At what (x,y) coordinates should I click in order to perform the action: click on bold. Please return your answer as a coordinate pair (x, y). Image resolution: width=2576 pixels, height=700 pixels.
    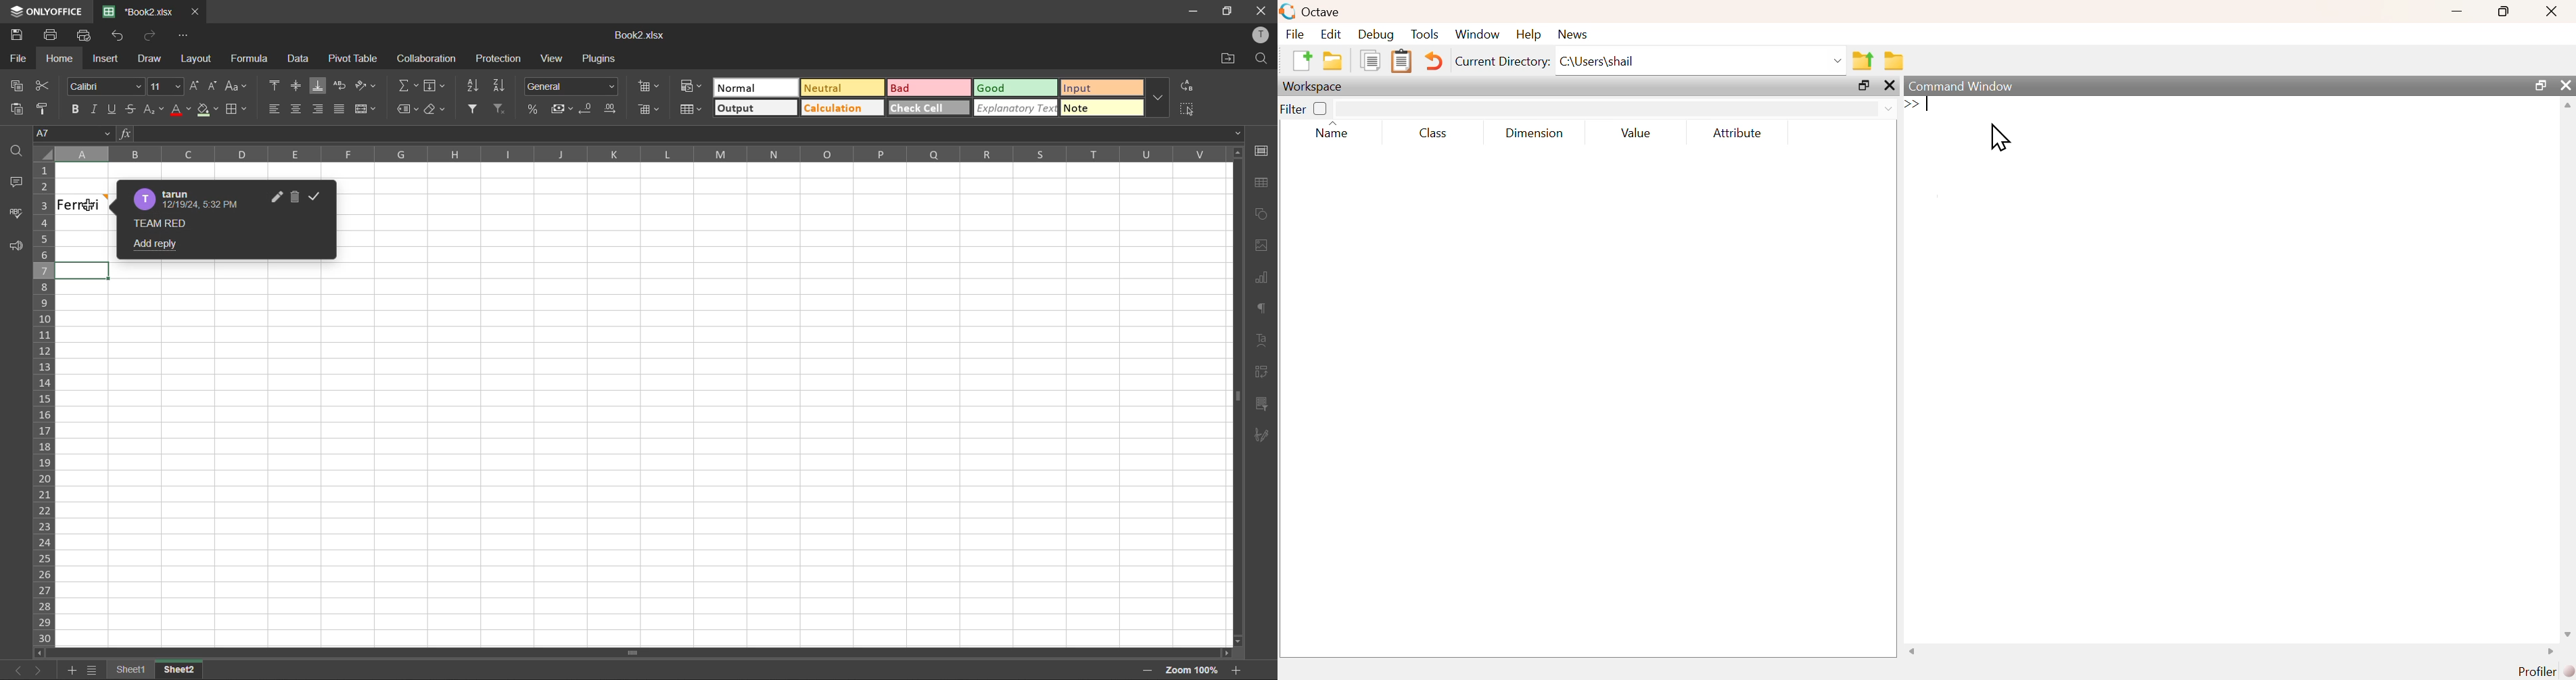
    Looking at the image, I should click on (77, 106).